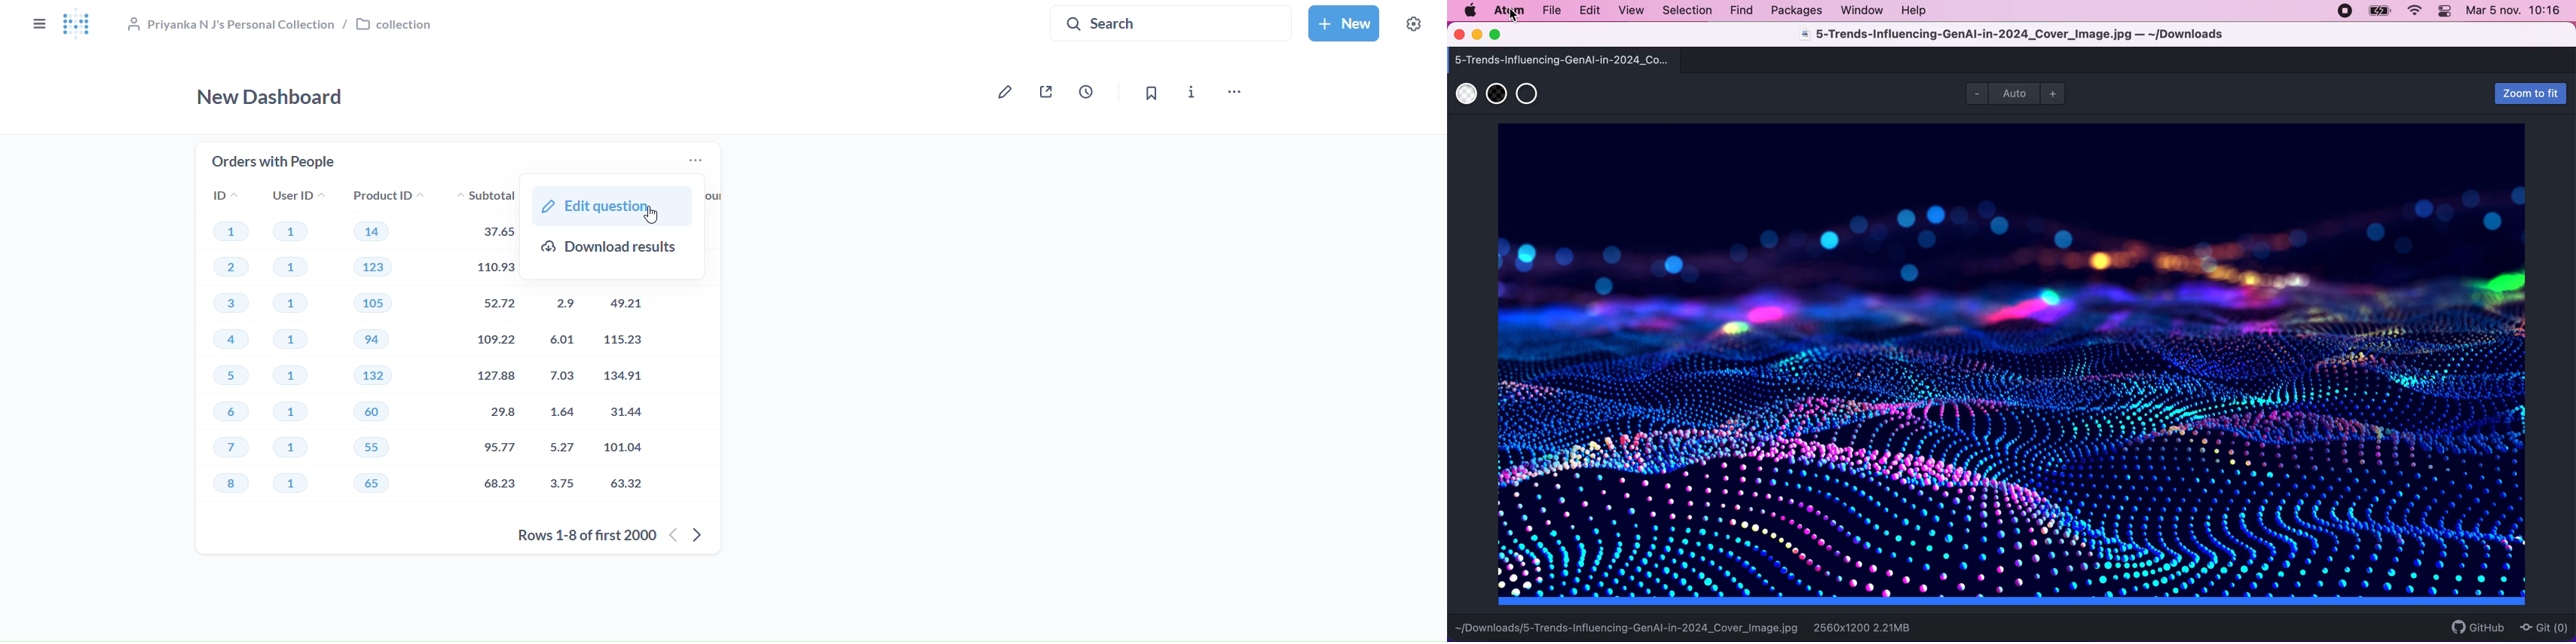 Image resolution: width=2576 pixels, height=644 pixels. I want to click on atom, so click(1508, 10).